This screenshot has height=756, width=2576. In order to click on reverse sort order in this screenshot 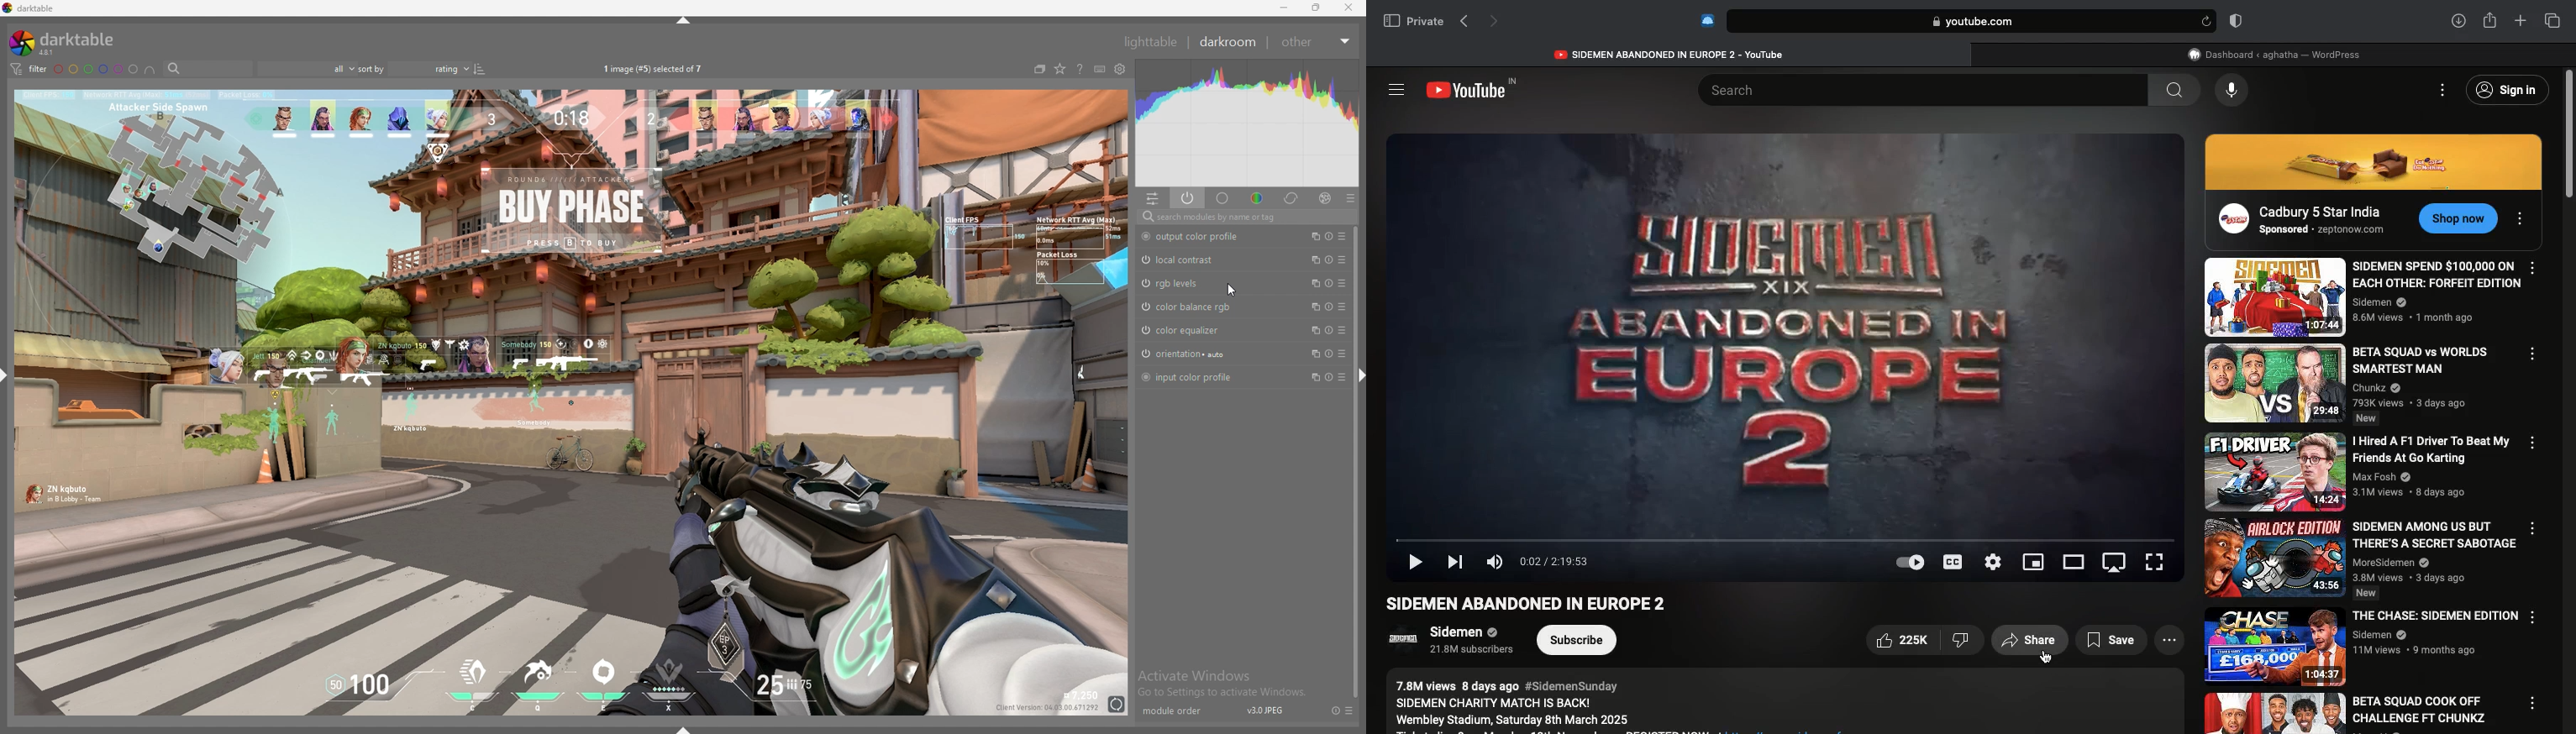, I will do `click(480, 68)`.